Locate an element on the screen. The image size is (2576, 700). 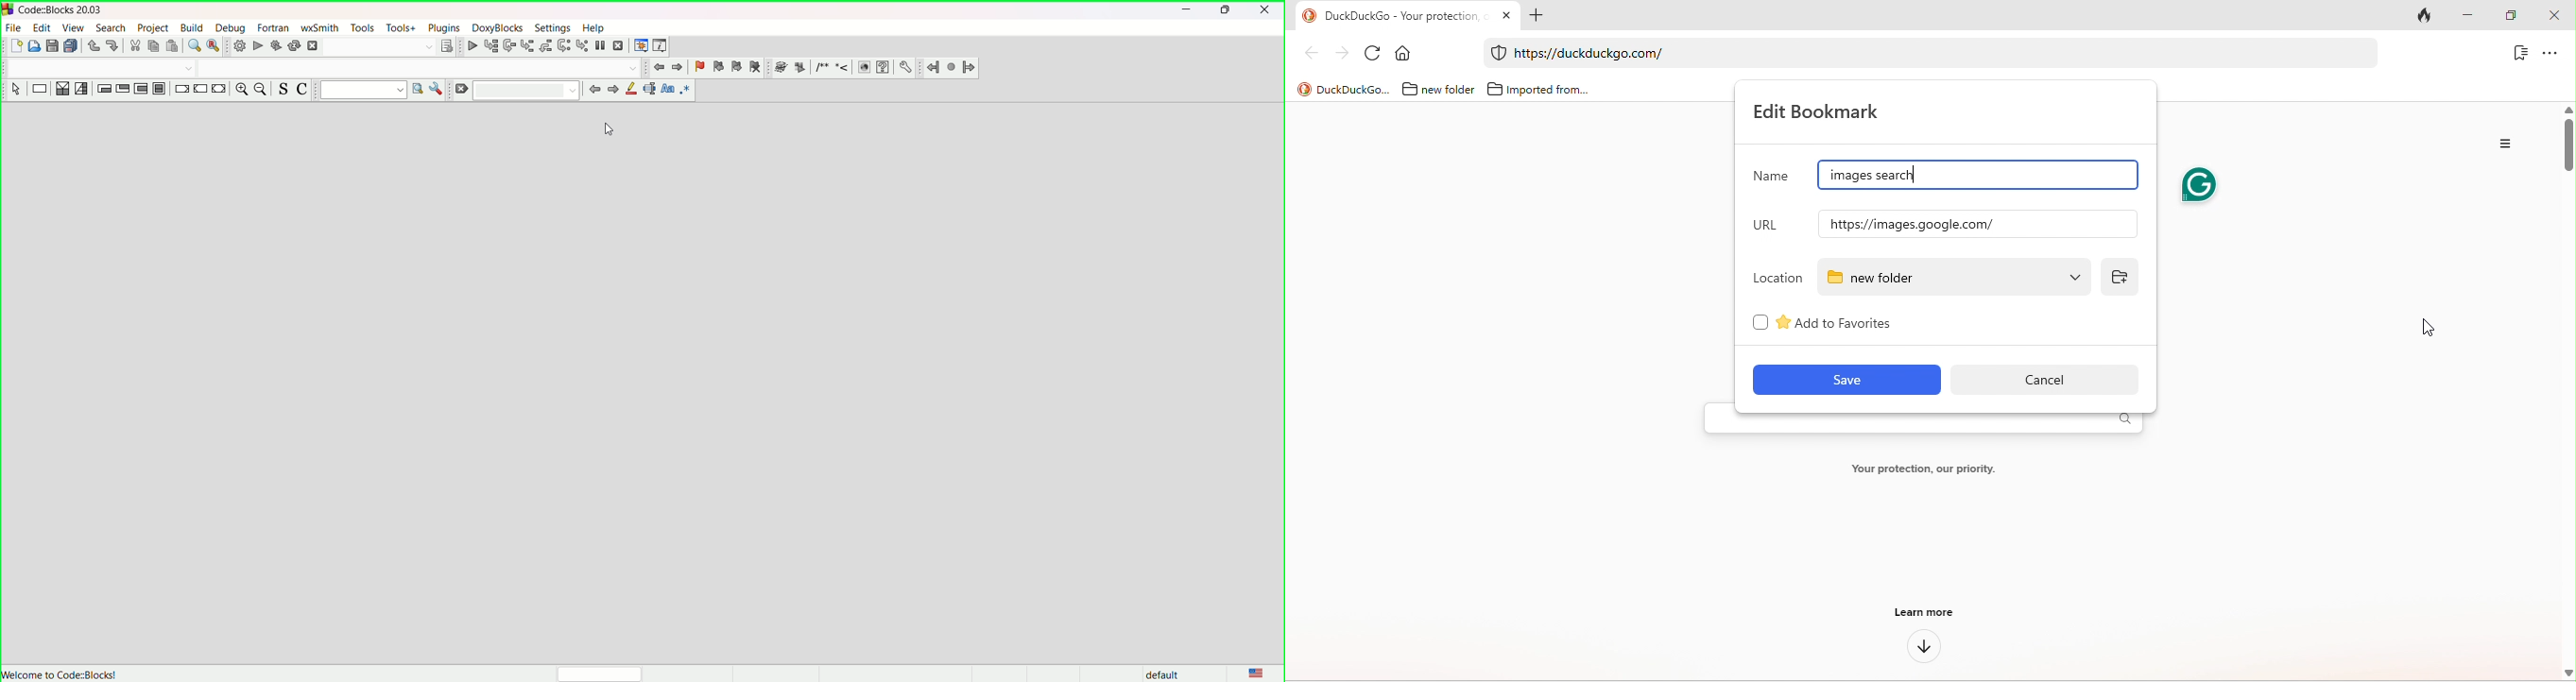
language is located at coordinates (1255, 671).